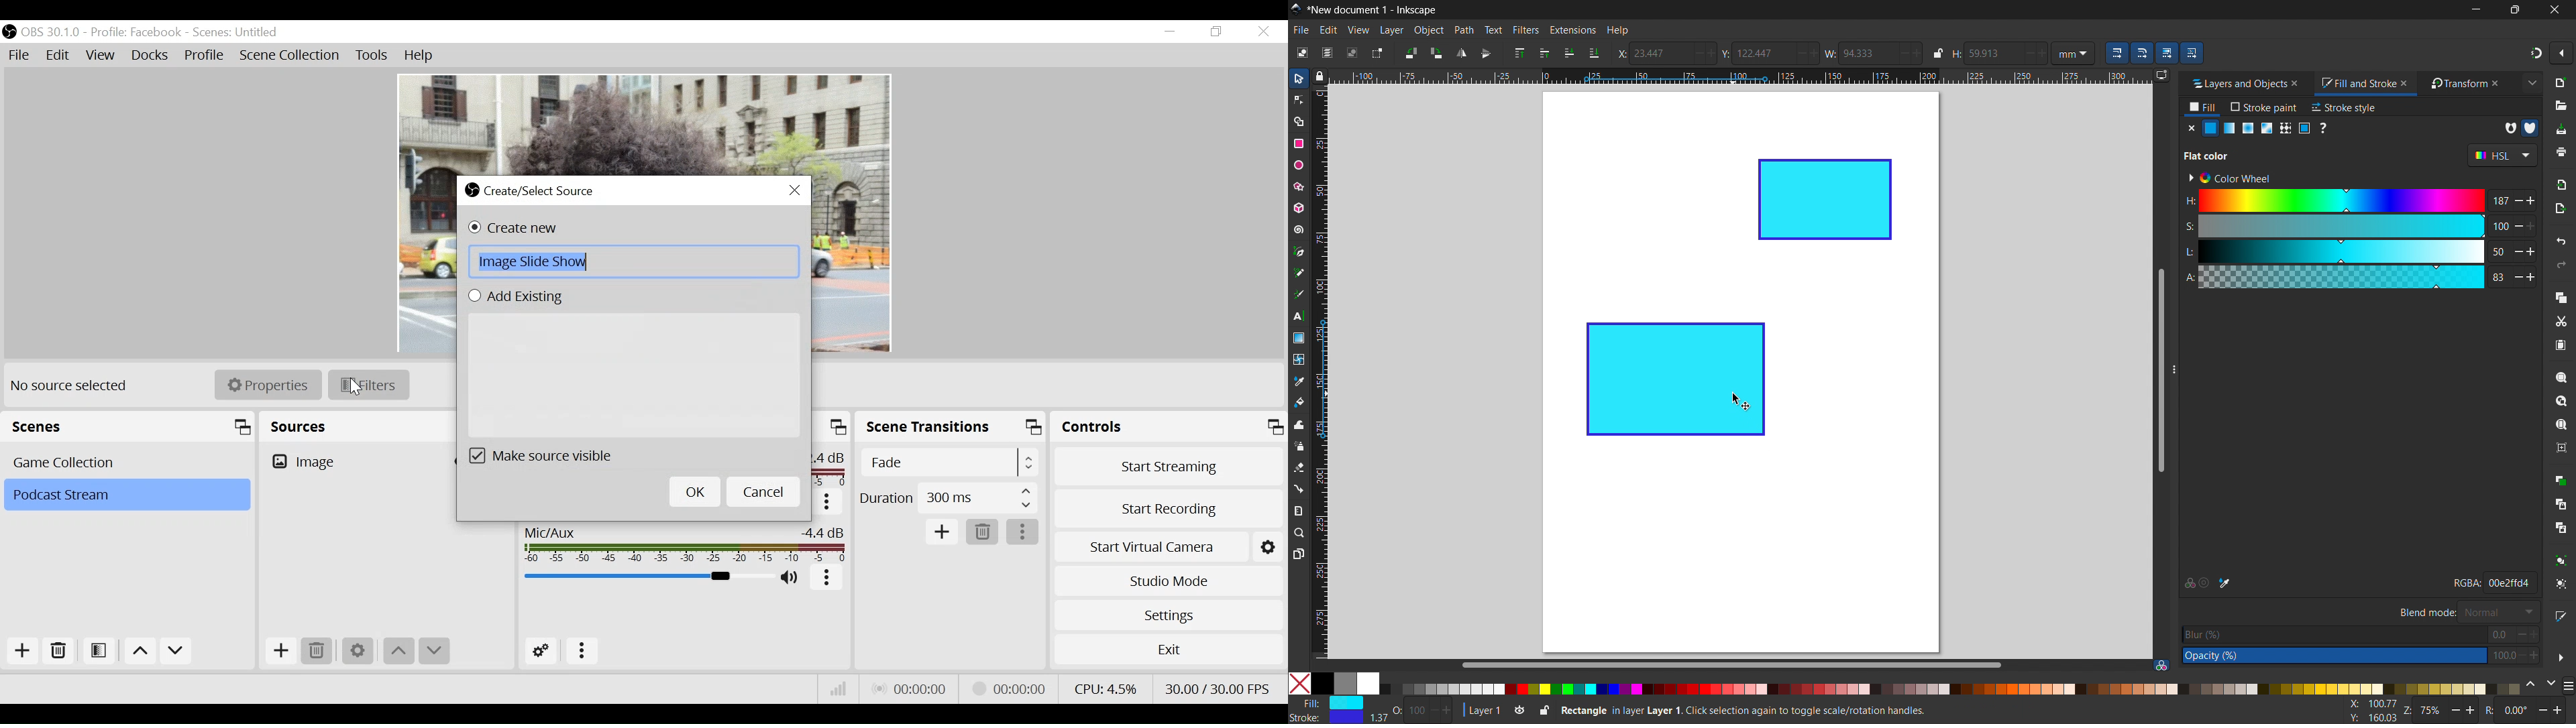  What do you see at coordinates (1168, 615) in the screenshot?
I see `Settings` at bounding box center [1168, 615].